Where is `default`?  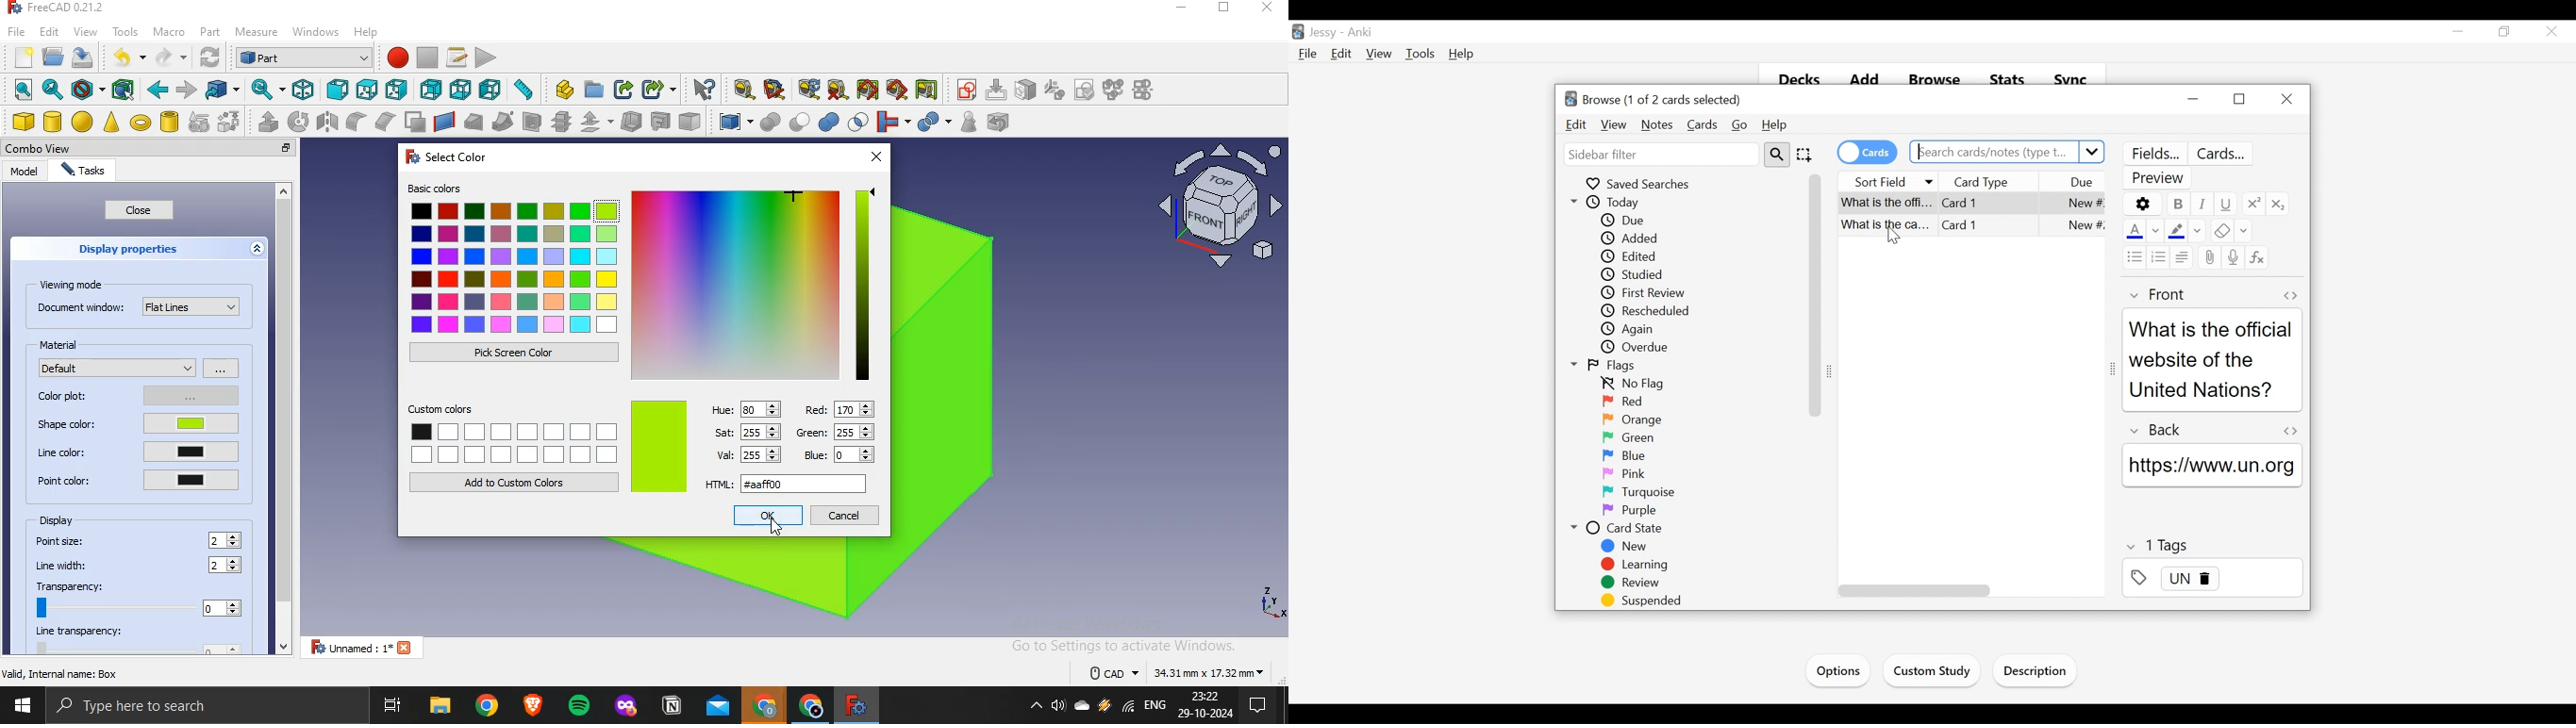
default is located at coordinates (118, 367).